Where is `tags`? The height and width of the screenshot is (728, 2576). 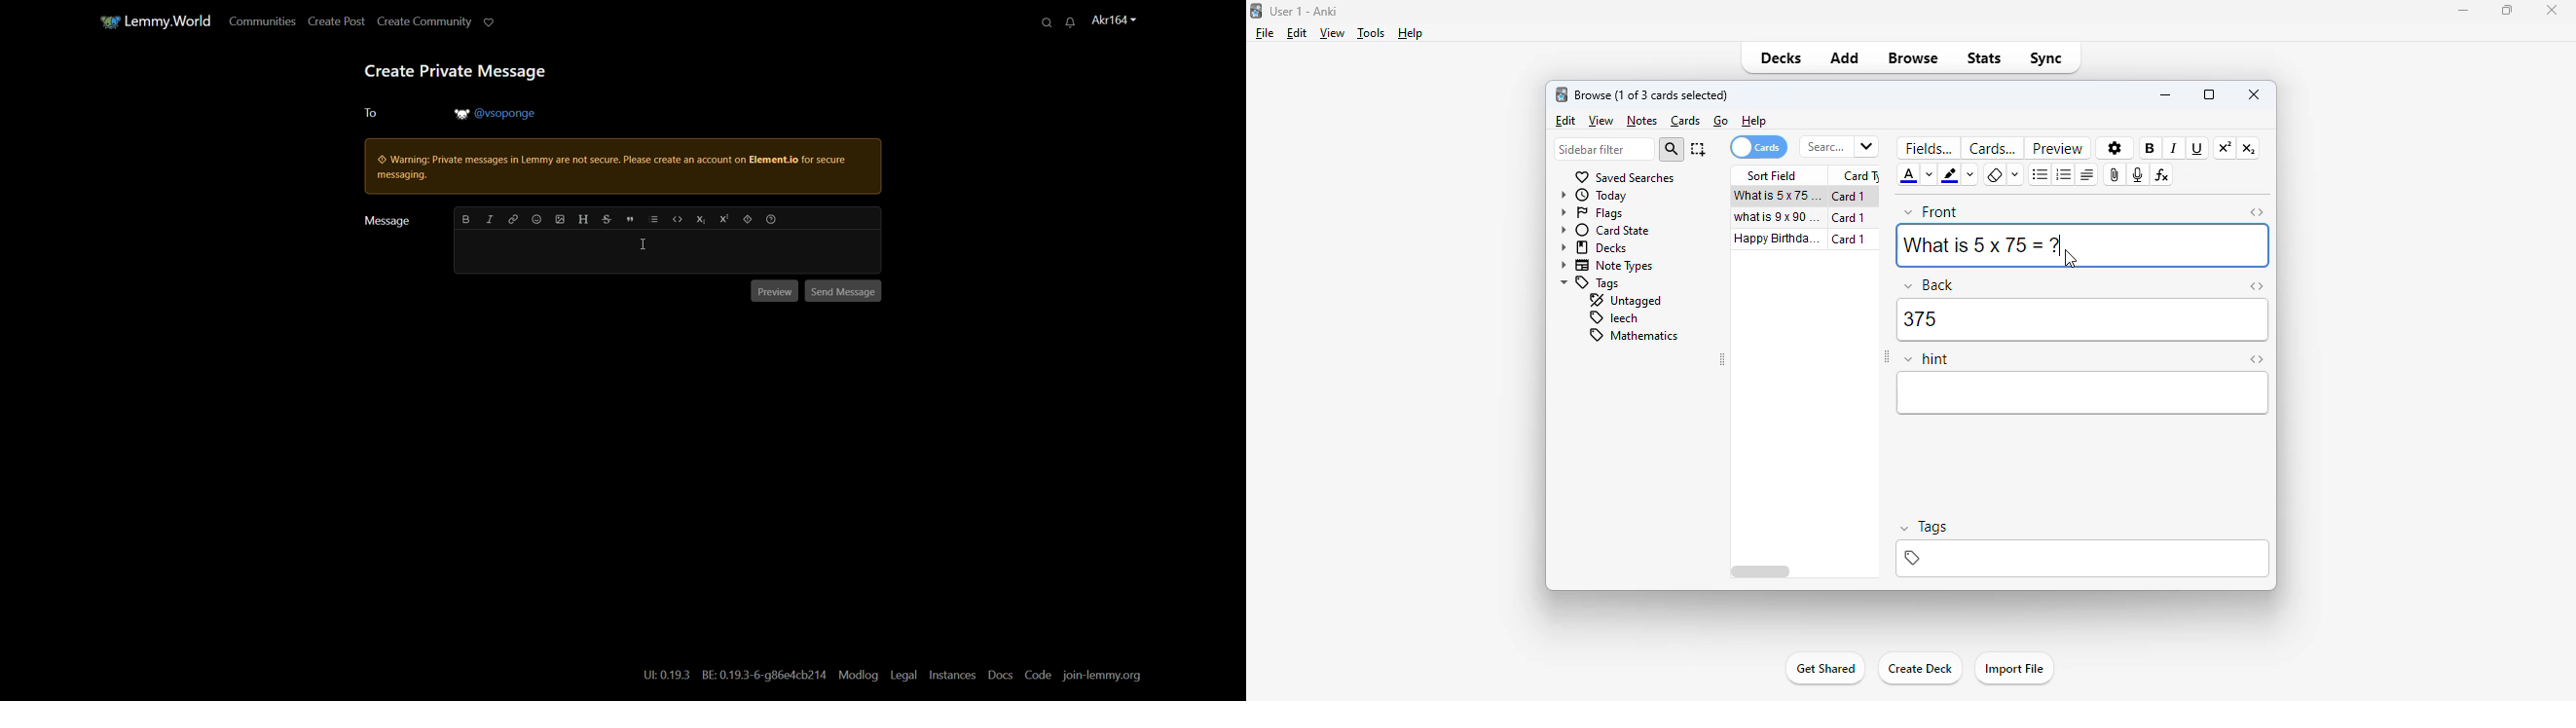 tags is located at coordinates (1591, 284).